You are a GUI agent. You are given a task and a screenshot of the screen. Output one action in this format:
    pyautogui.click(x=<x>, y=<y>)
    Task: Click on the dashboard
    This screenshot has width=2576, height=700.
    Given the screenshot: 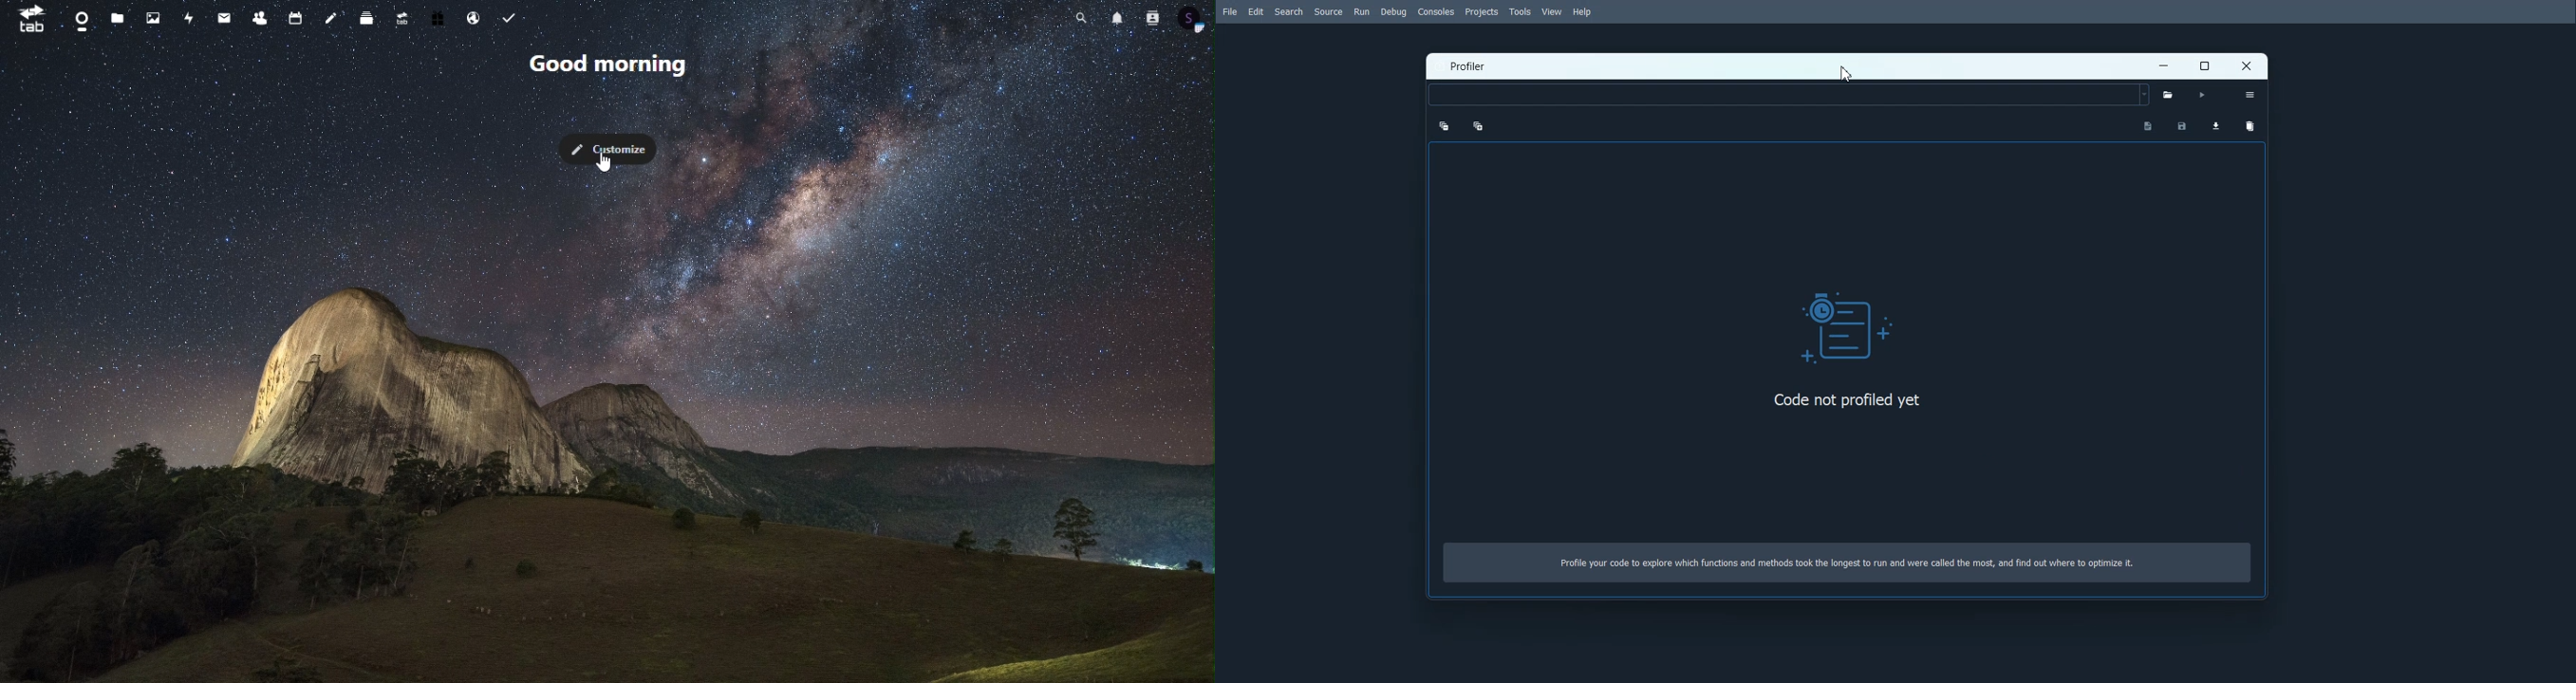 What is the action you would take?
    pyautogui.click(x=81, y=21)
    